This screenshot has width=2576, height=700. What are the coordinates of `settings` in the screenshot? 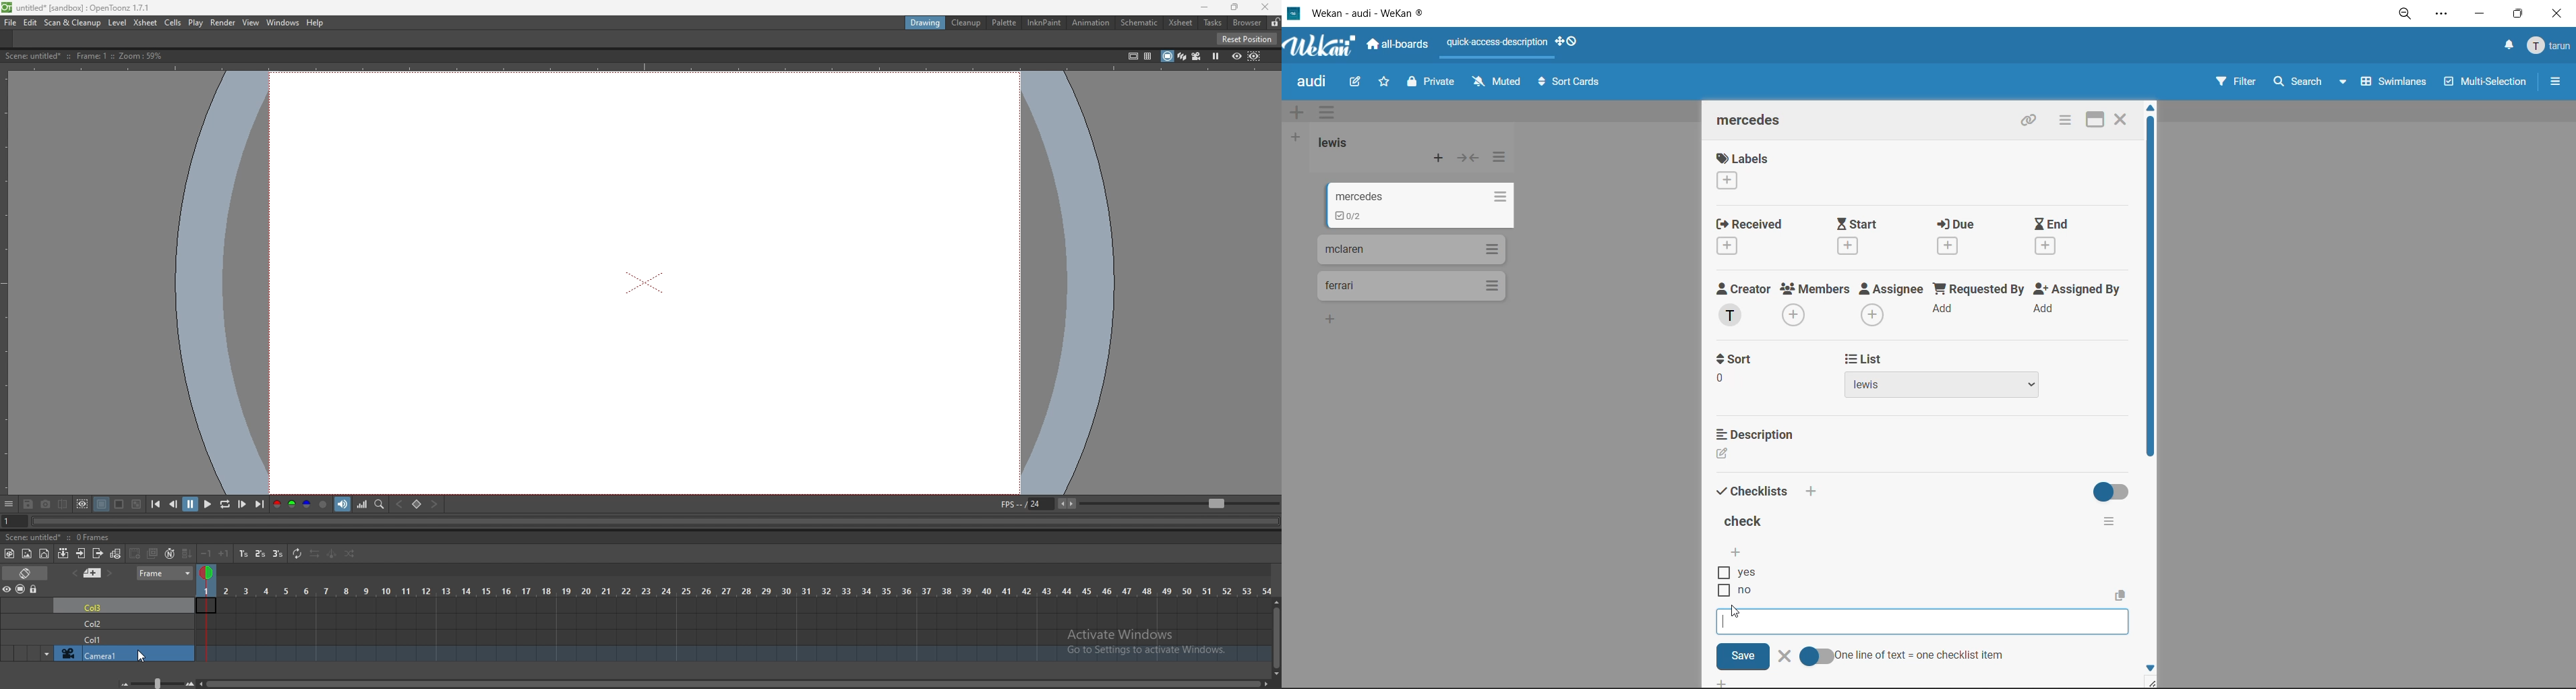 It's located at (2442, 13).